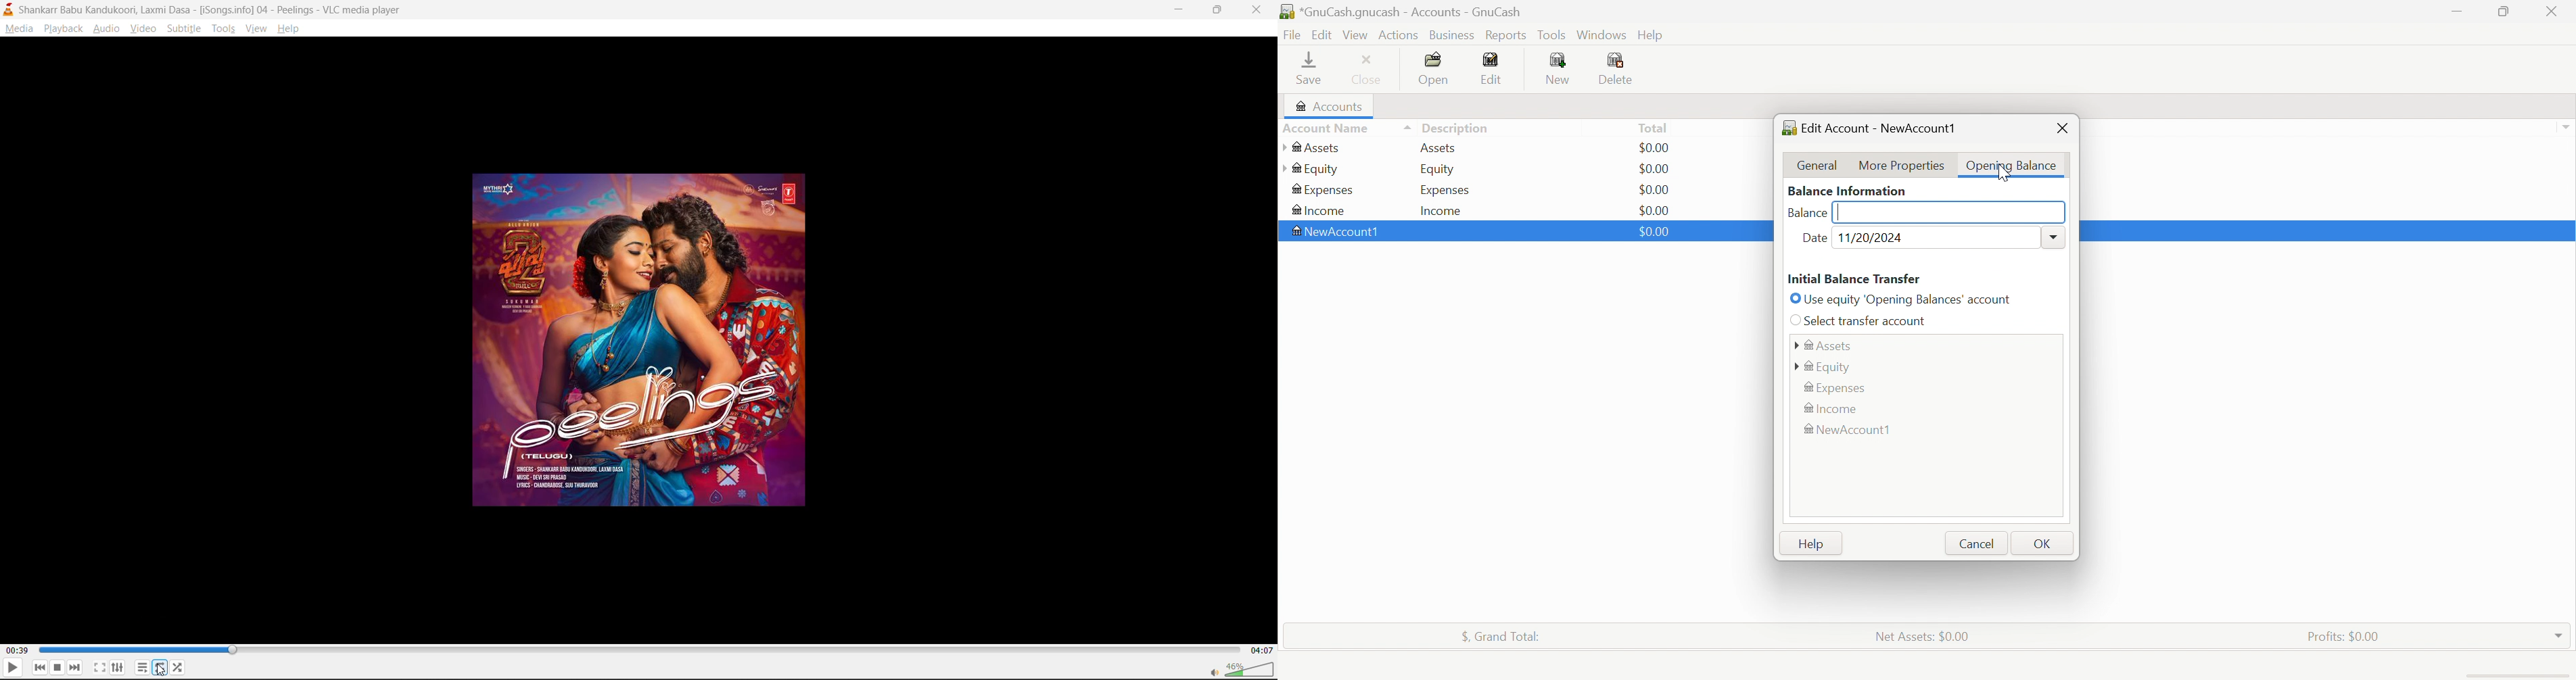 Image resolution: width=2576 pixels, height=700 pixels. Describe the element at coordinates (1902, 165) in the screenshot. I see `More Properties` at that location.